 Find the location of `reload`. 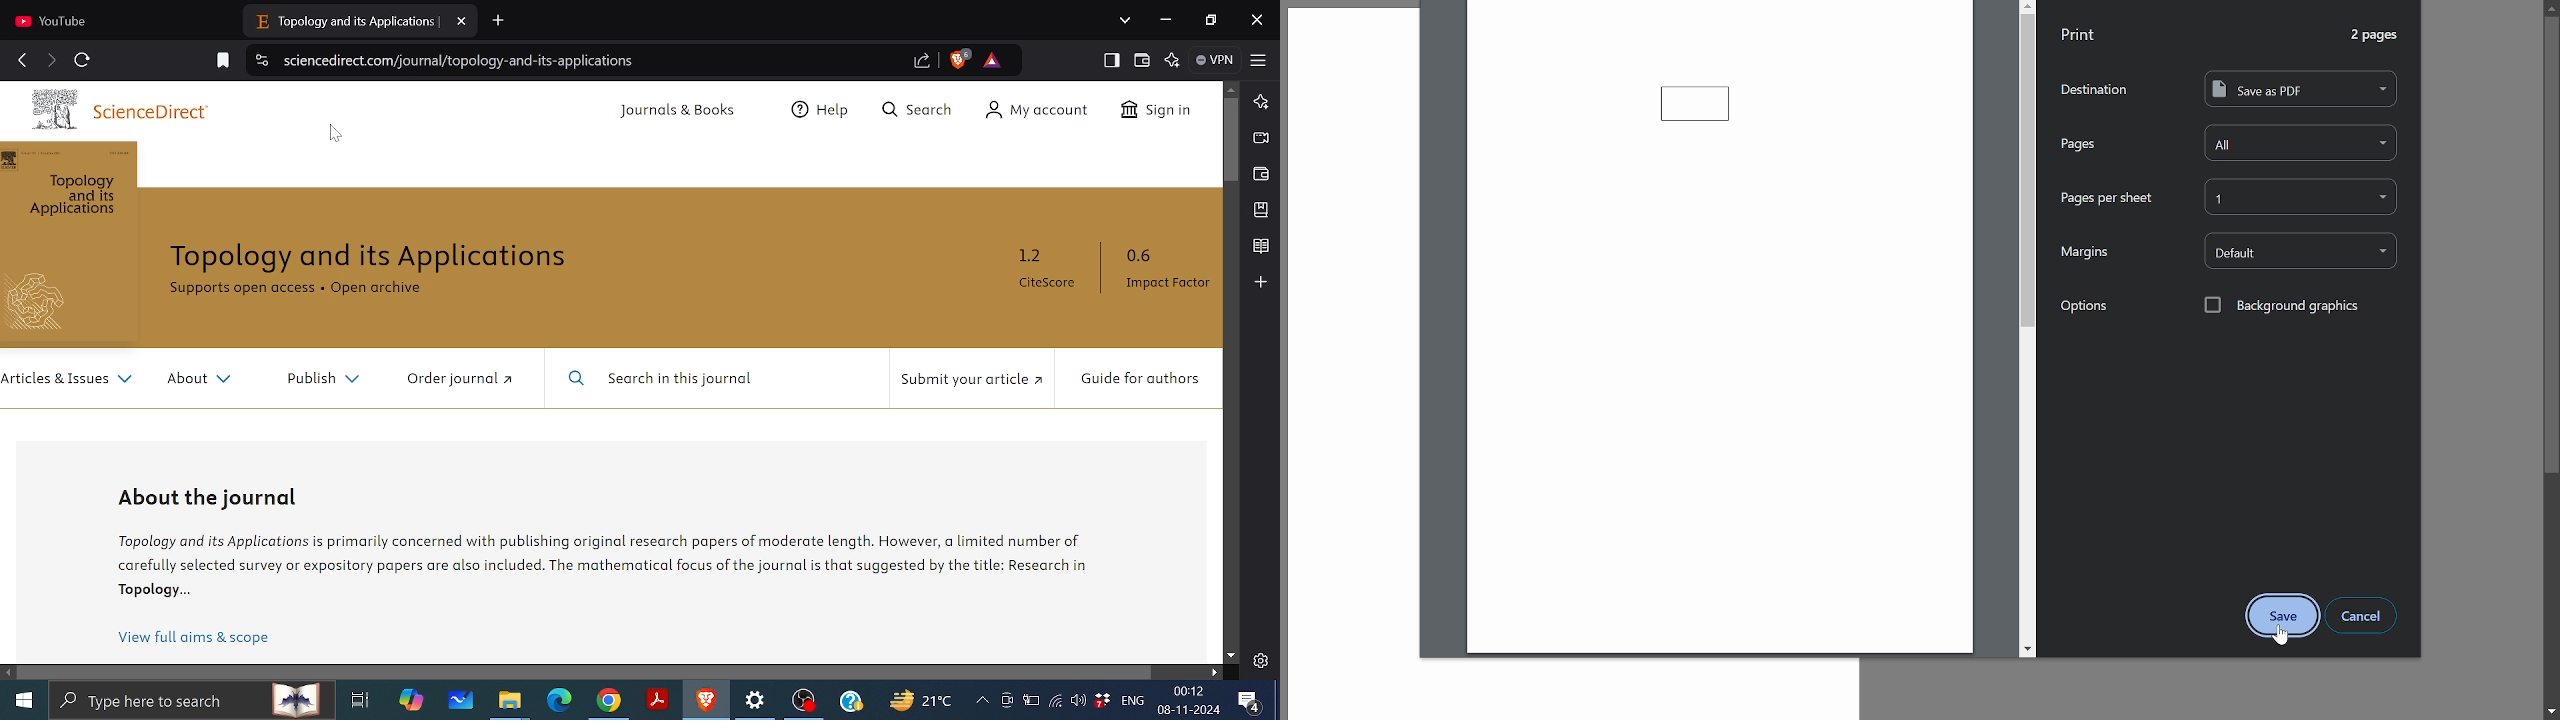

reload is located at coordinates (82, 60).